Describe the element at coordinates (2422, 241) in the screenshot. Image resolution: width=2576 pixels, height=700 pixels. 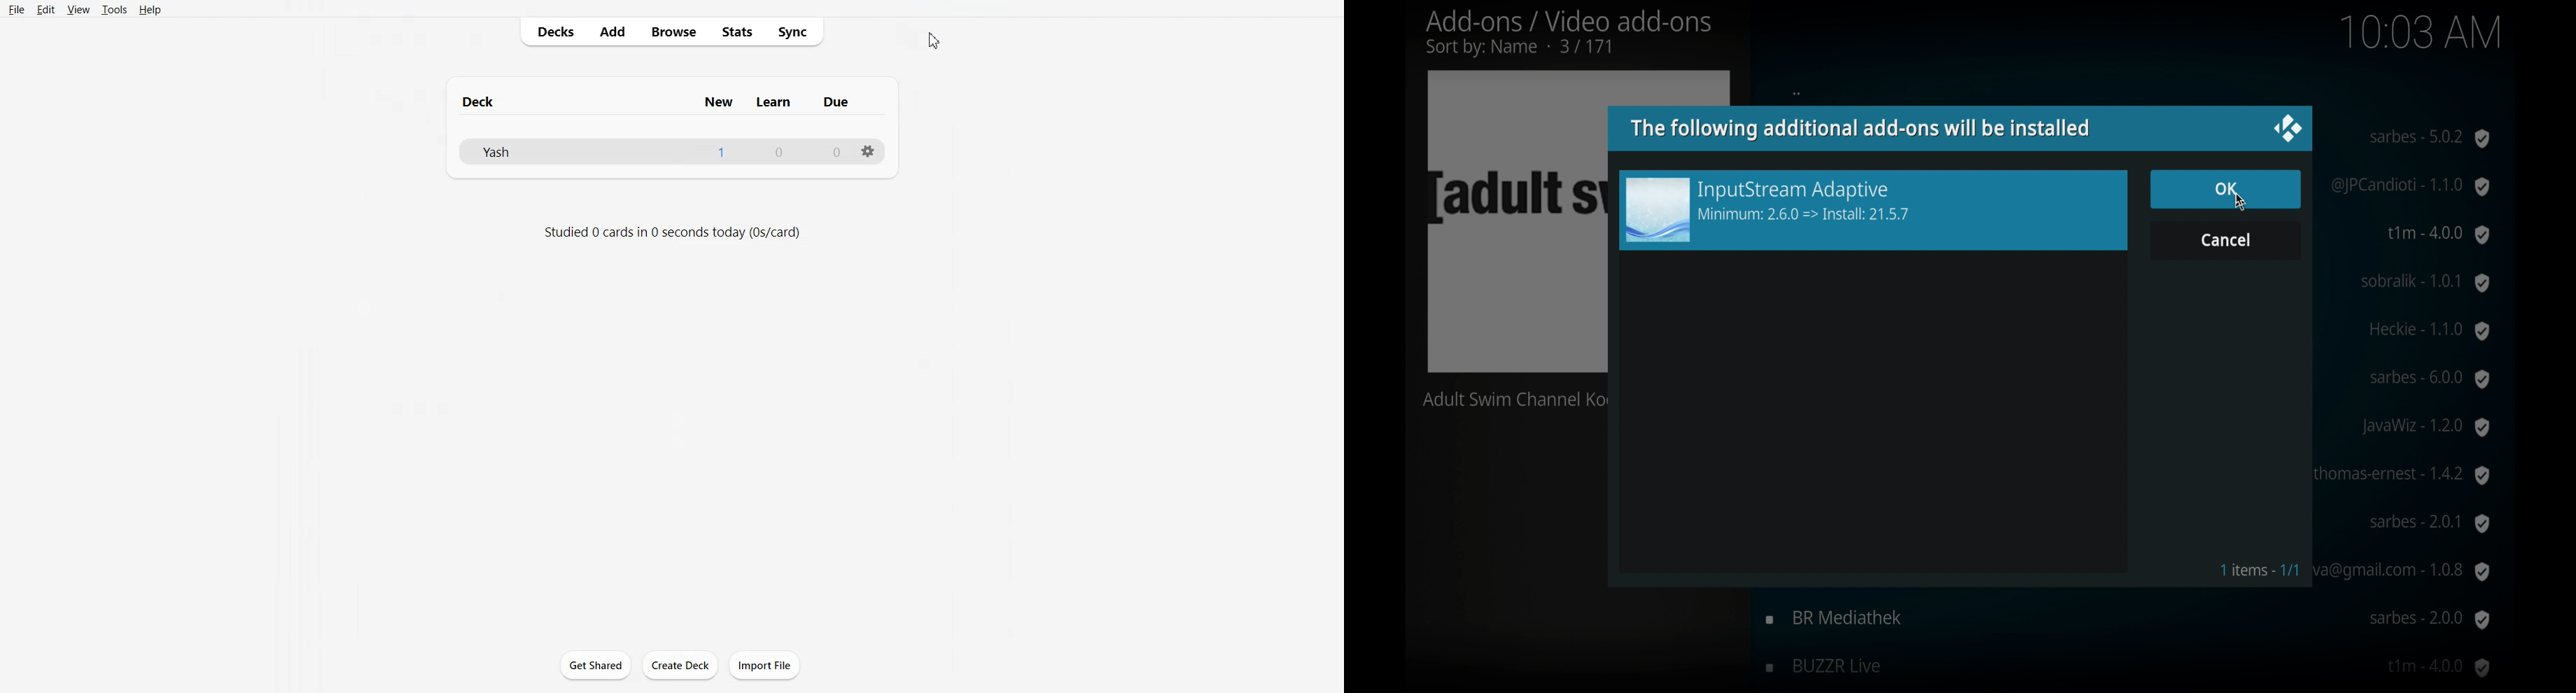
I see `t1m-40.0` at that location.